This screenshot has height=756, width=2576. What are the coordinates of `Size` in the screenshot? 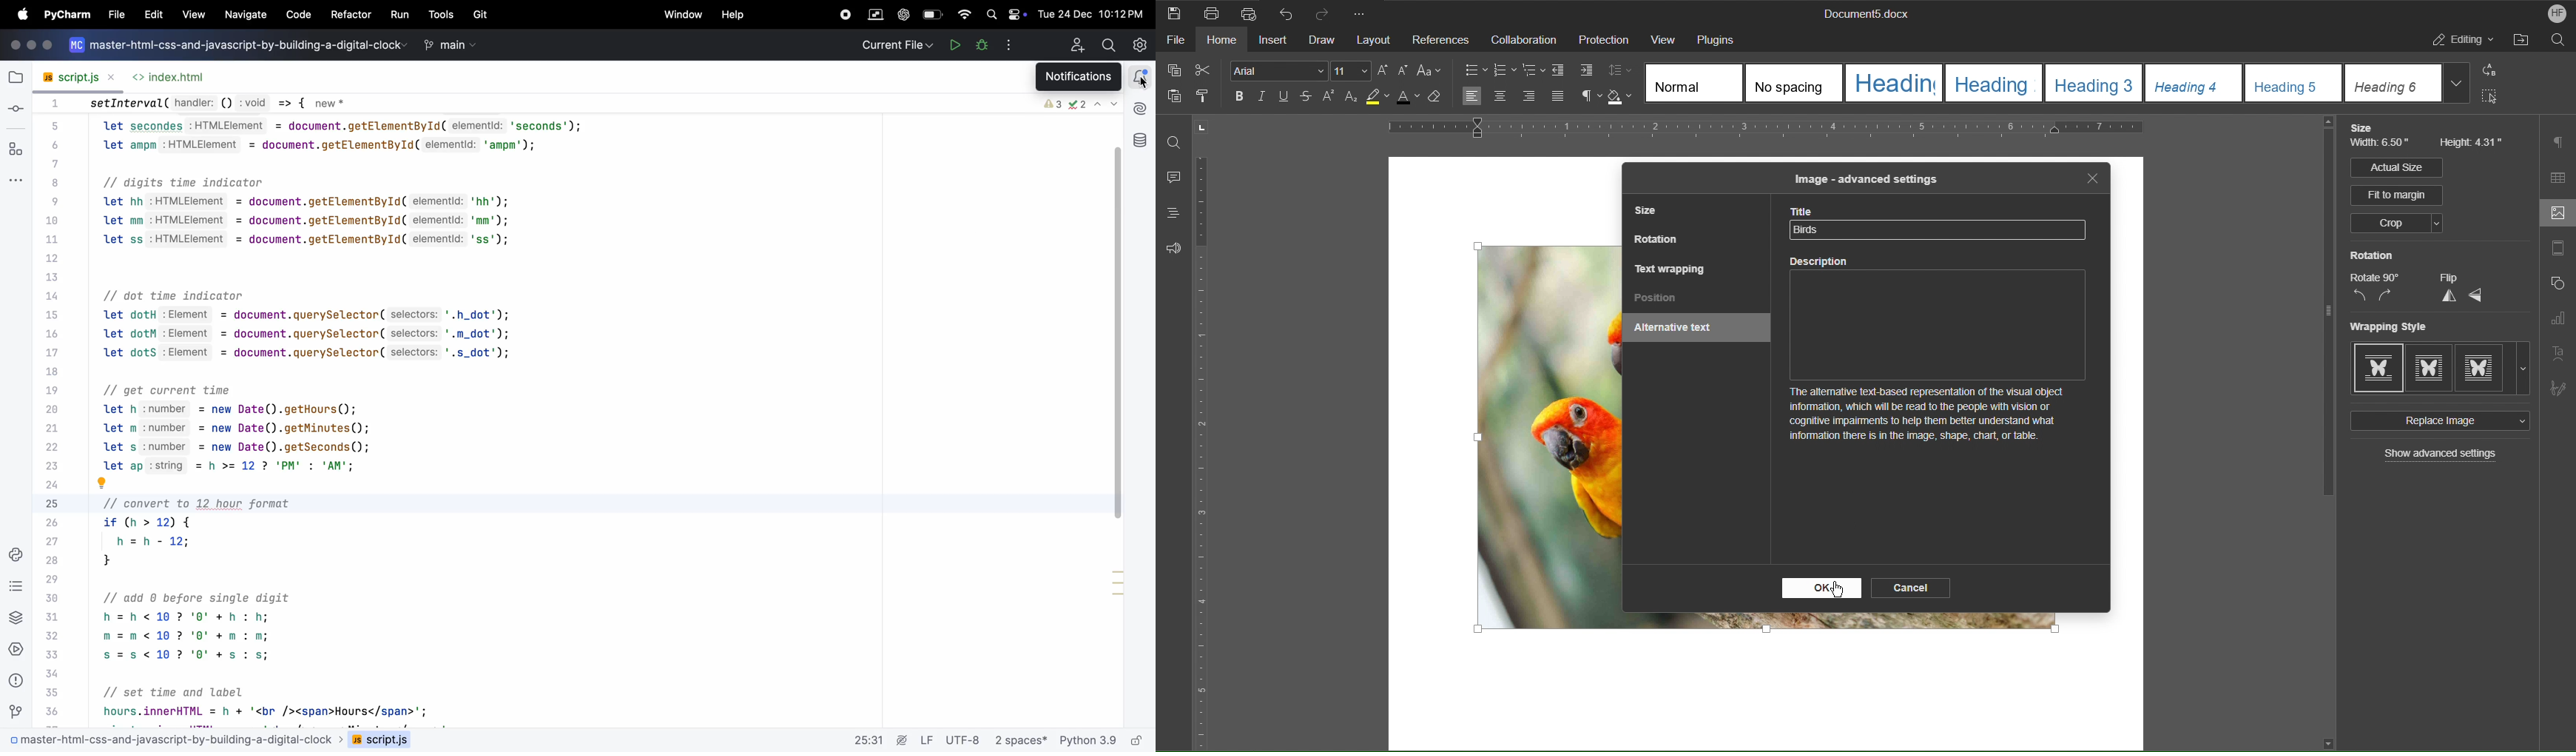 It's located at (2365, 128).